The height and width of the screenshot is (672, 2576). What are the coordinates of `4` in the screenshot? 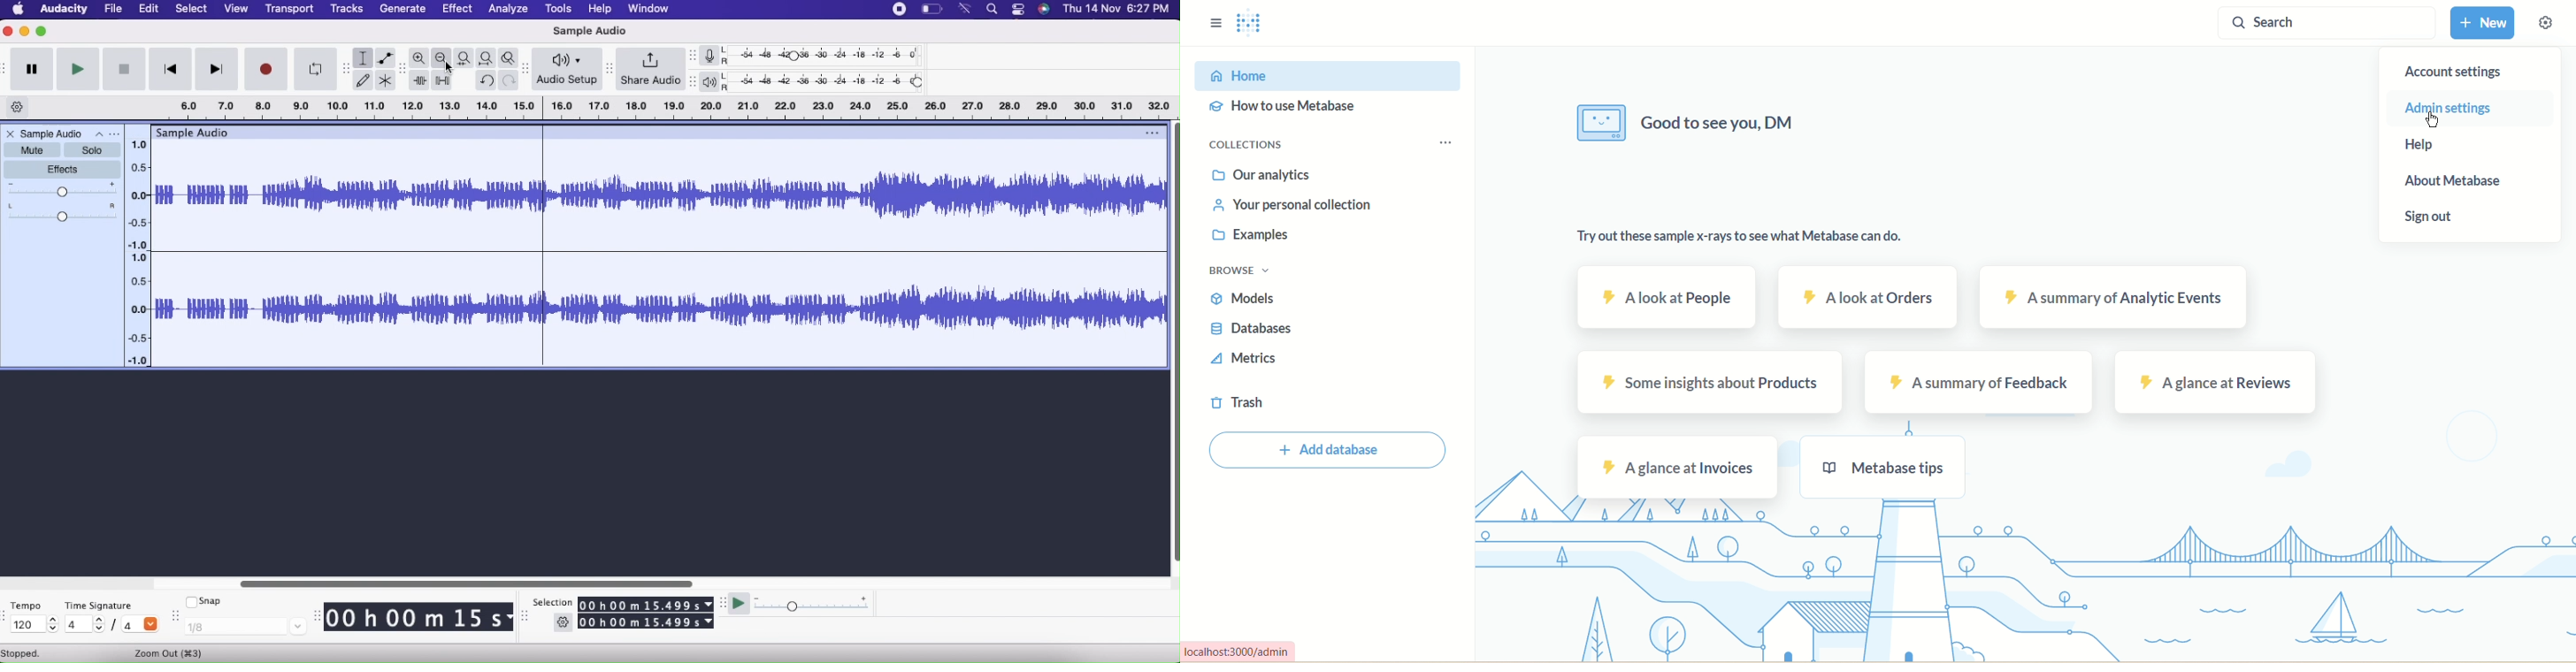 It's located at (86, 625).